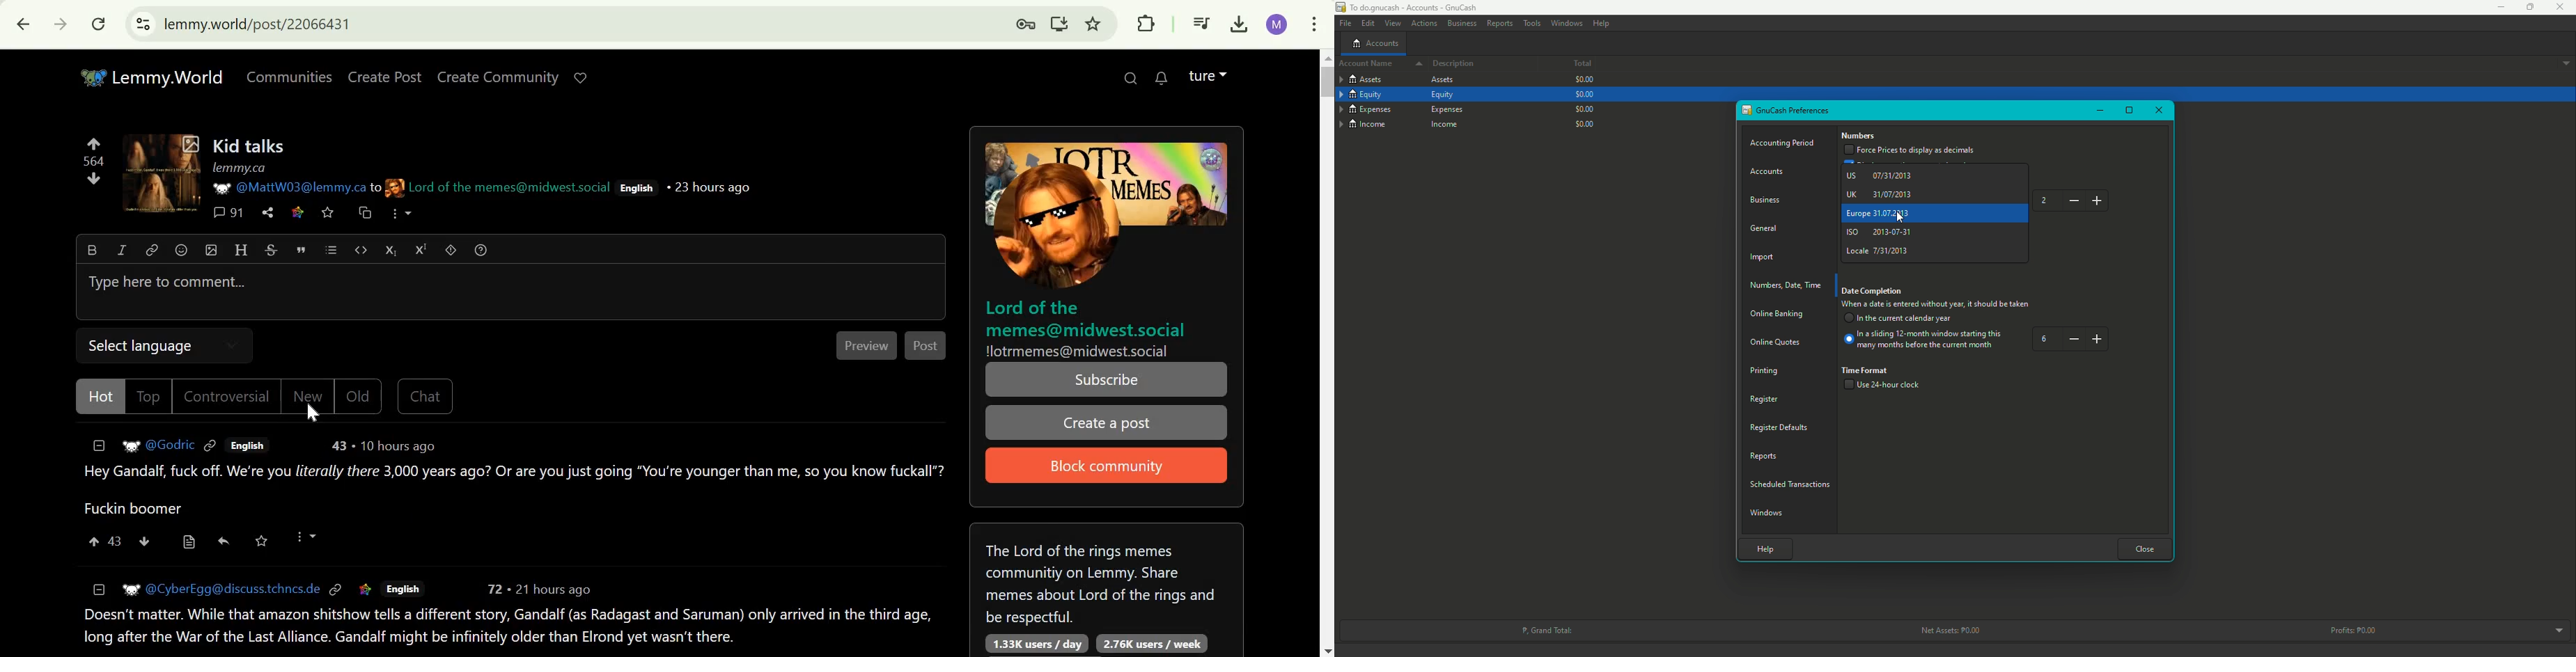  I want to click on Time Format, so click(1867, 370).